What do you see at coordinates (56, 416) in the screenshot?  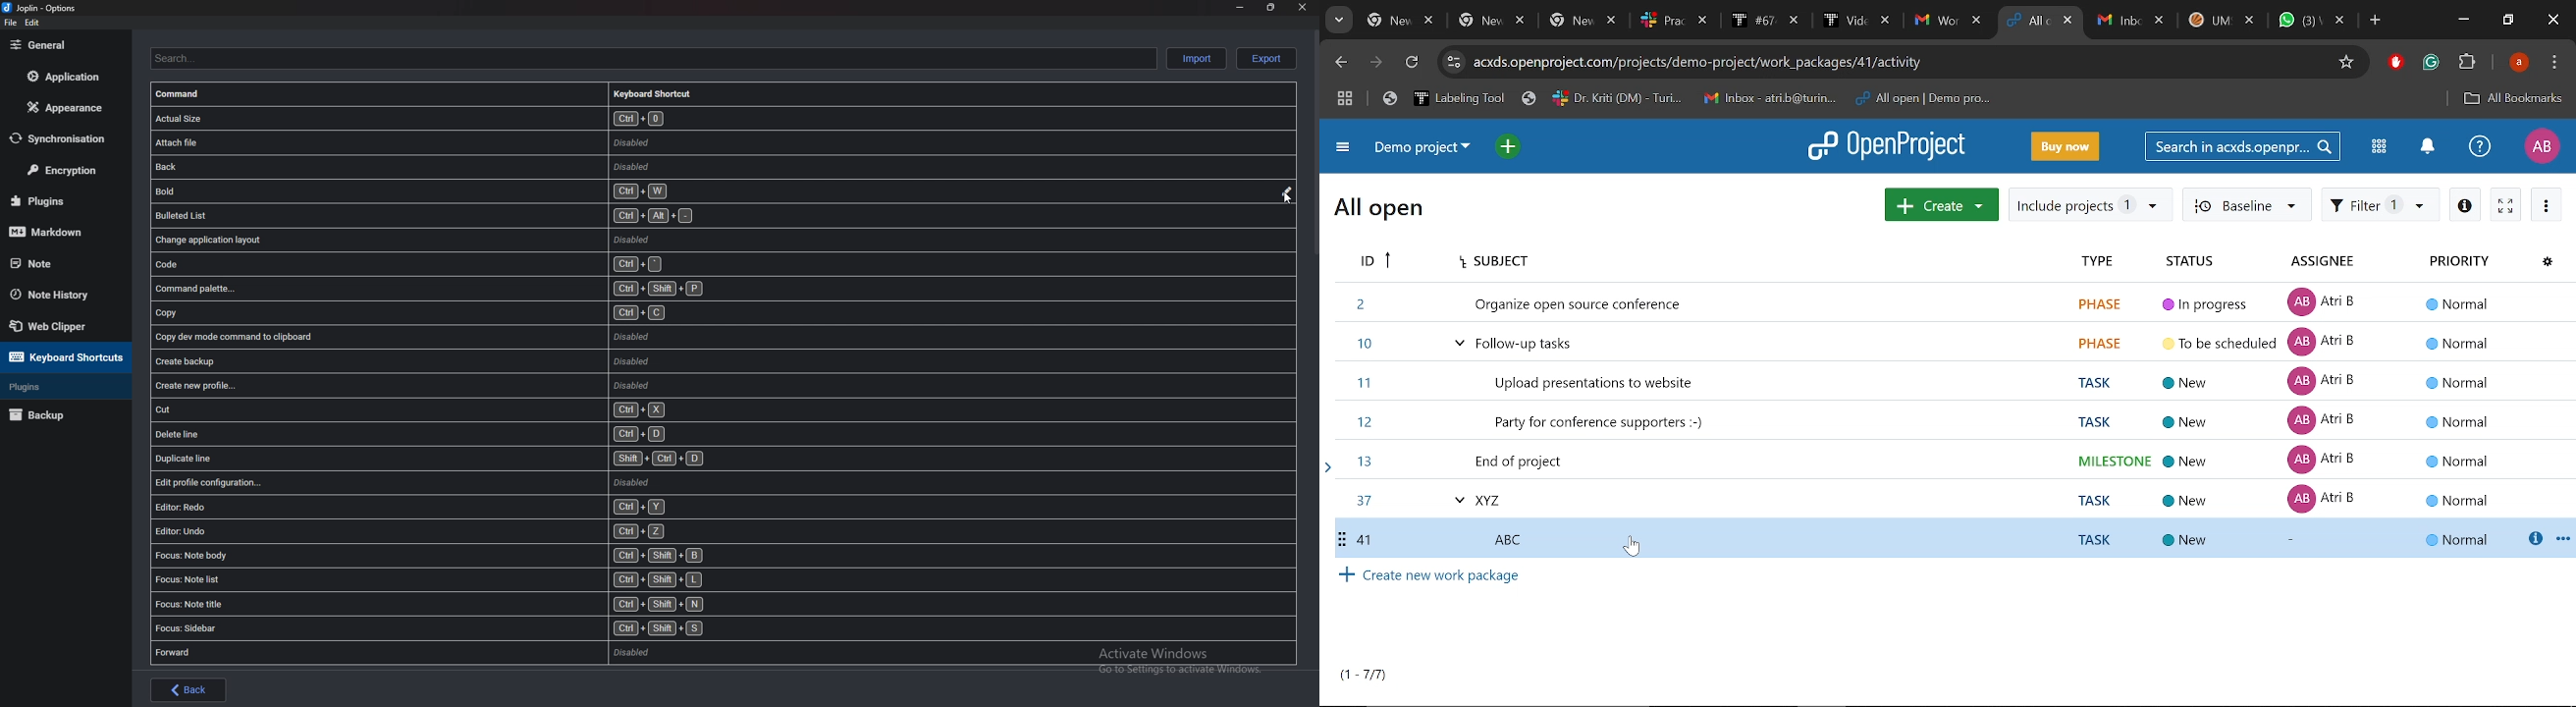 I see `Backup` at bounding box center [56, 416].